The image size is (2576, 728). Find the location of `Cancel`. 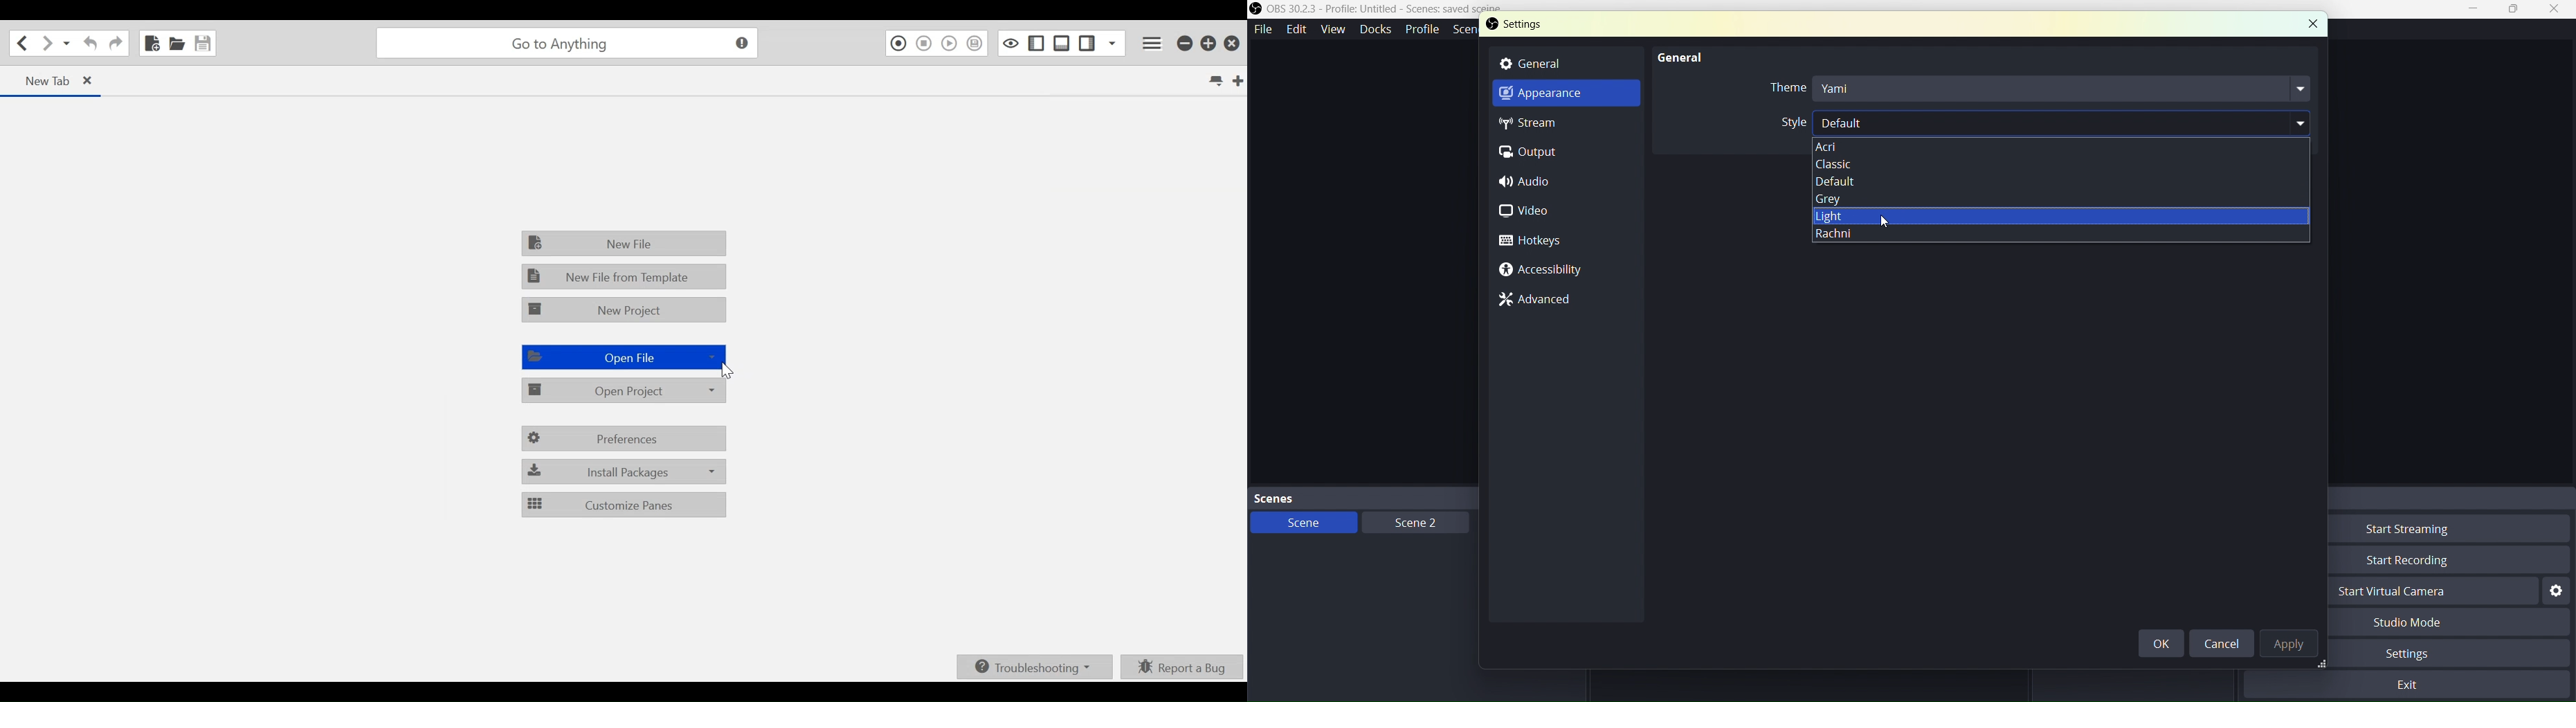

Cancel is located at coordinates (2221, 644).